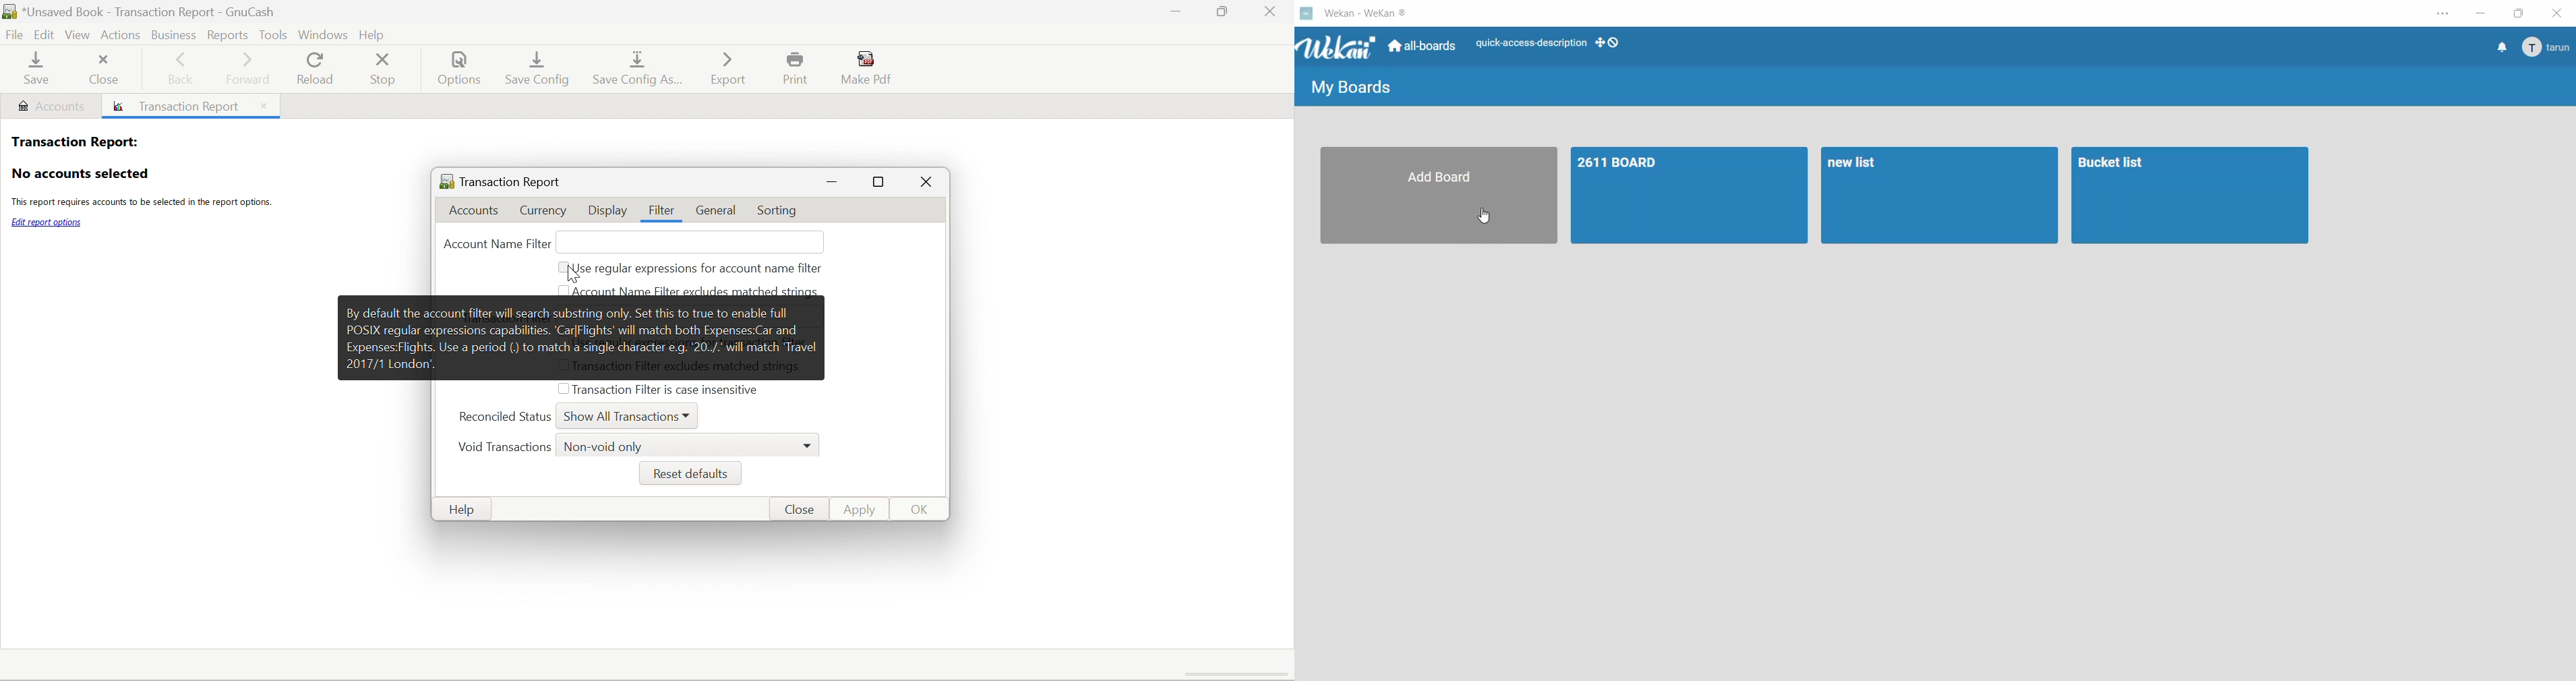 The height and width of the screenshot is (700, 2576). What do you see at coordinates (921, 510) in the screenshot?
I see `OK` at bounding box center [921, 510].